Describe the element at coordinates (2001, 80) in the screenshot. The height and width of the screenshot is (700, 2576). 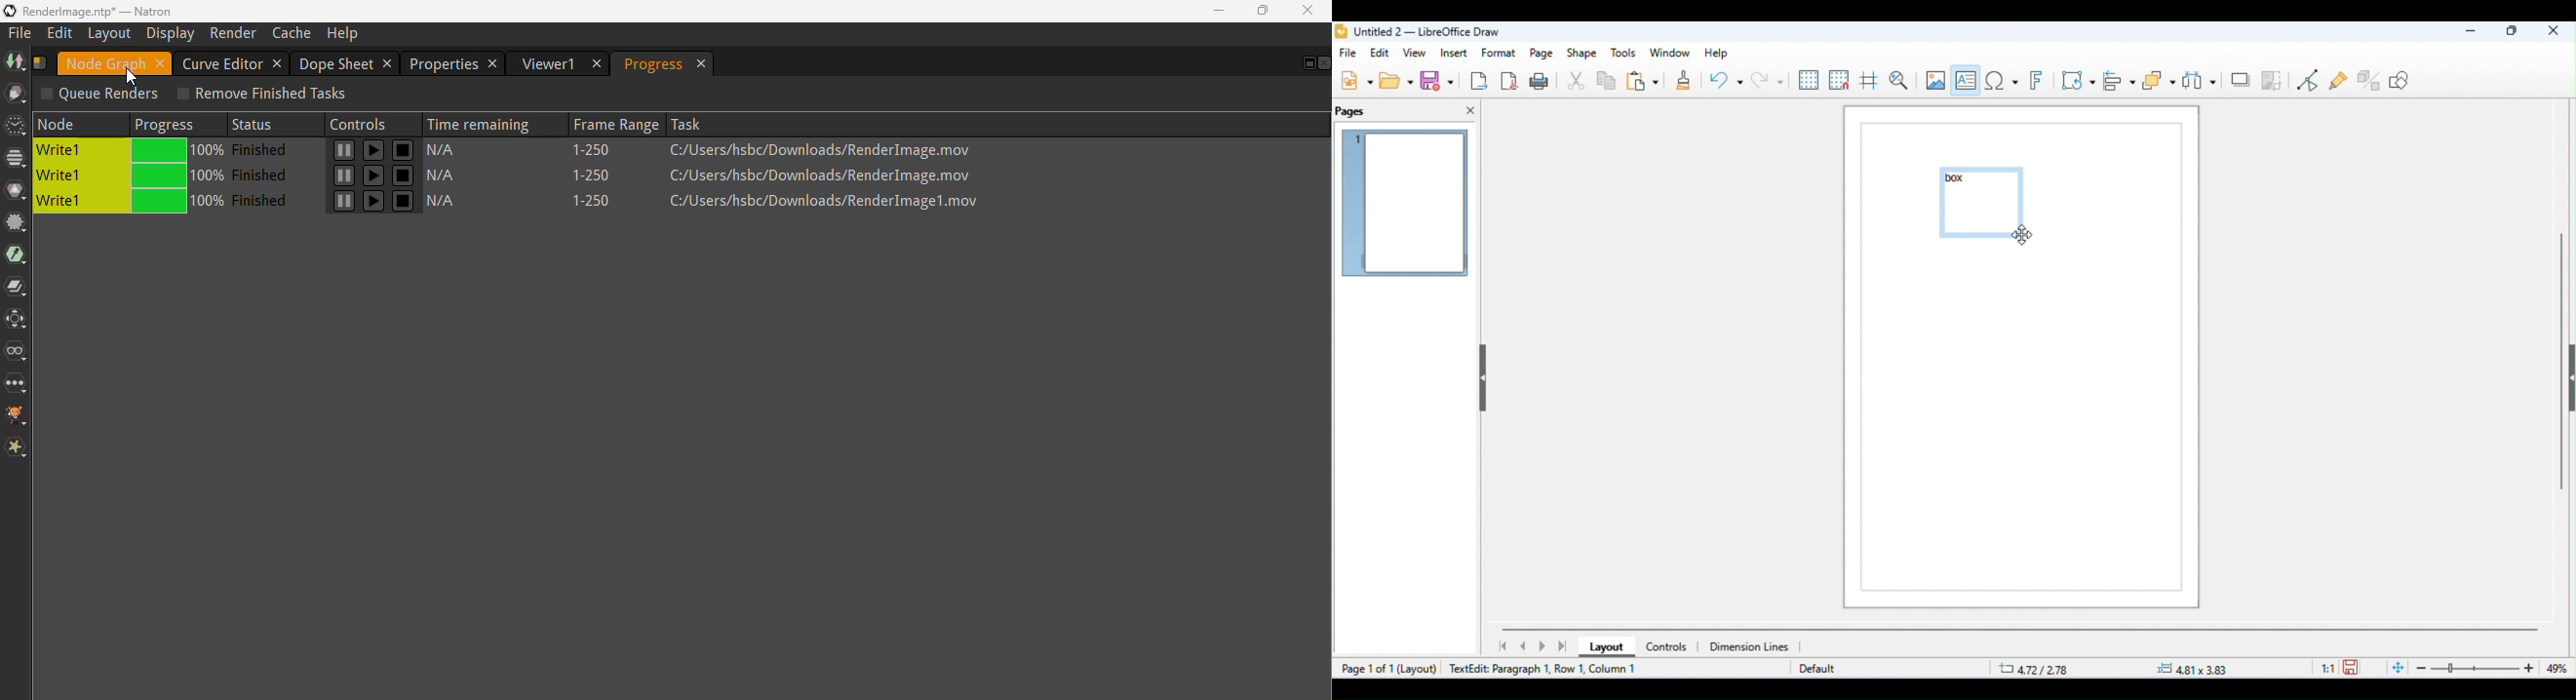
I see `insert special characters` at that location.